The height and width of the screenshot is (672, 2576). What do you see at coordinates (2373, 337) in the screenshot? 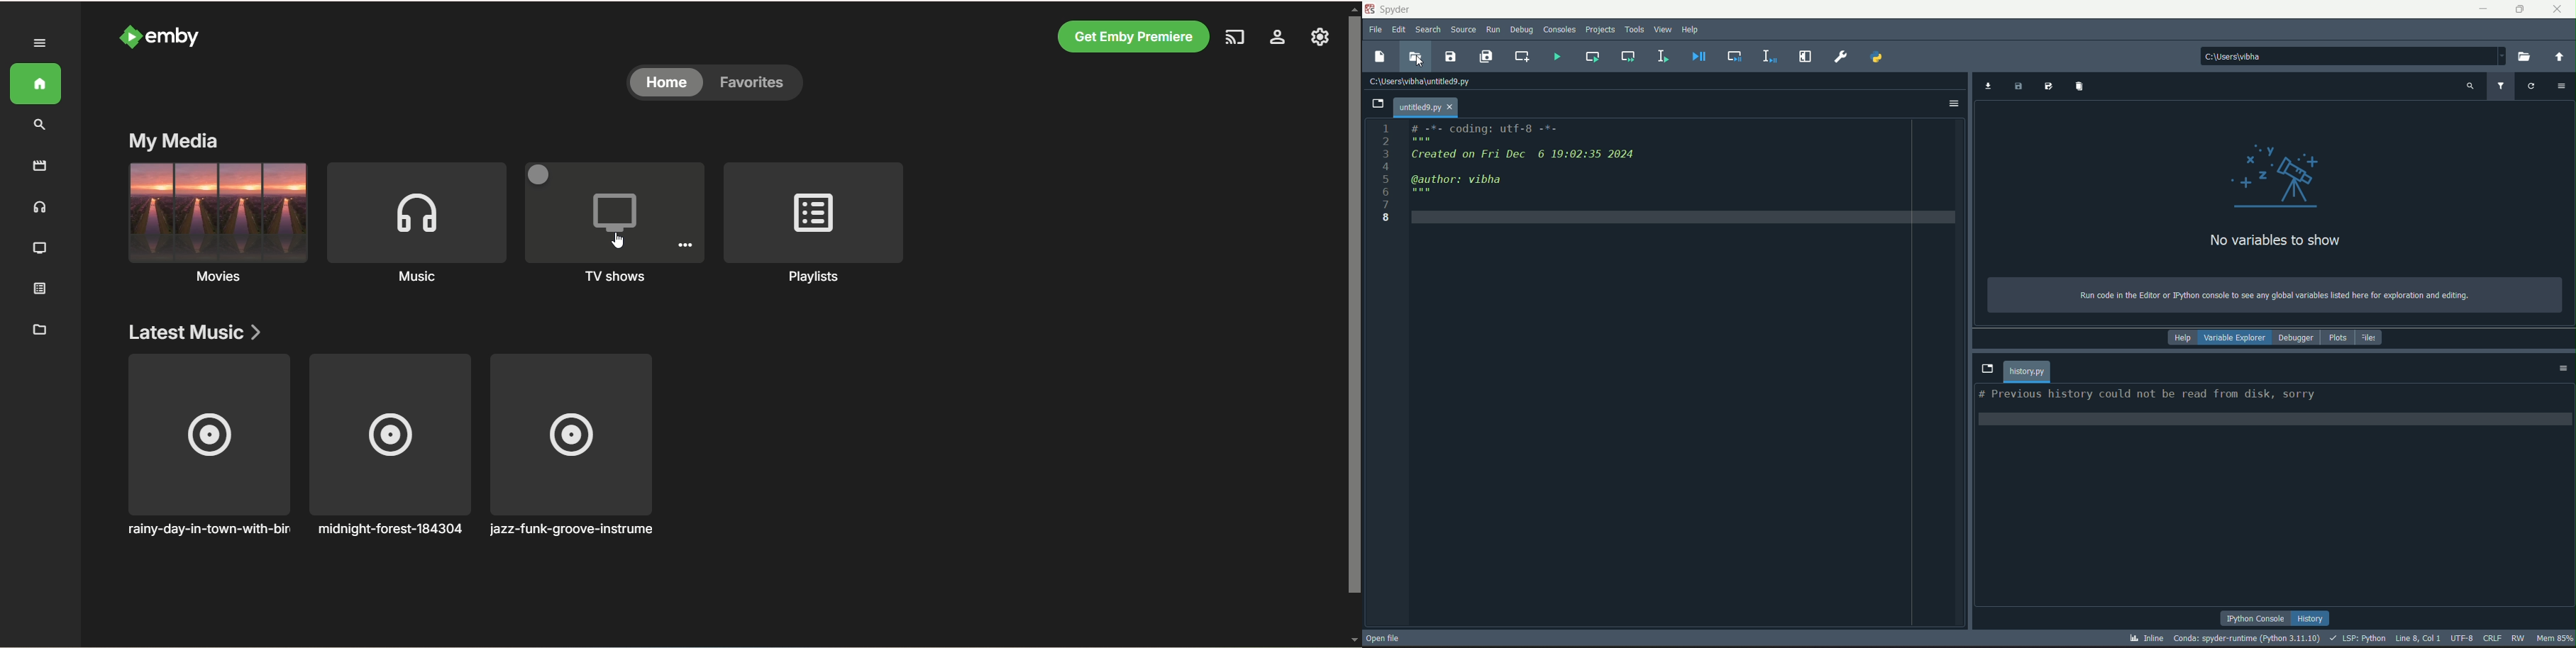
I see `files` at bounding box center [2373, 337].